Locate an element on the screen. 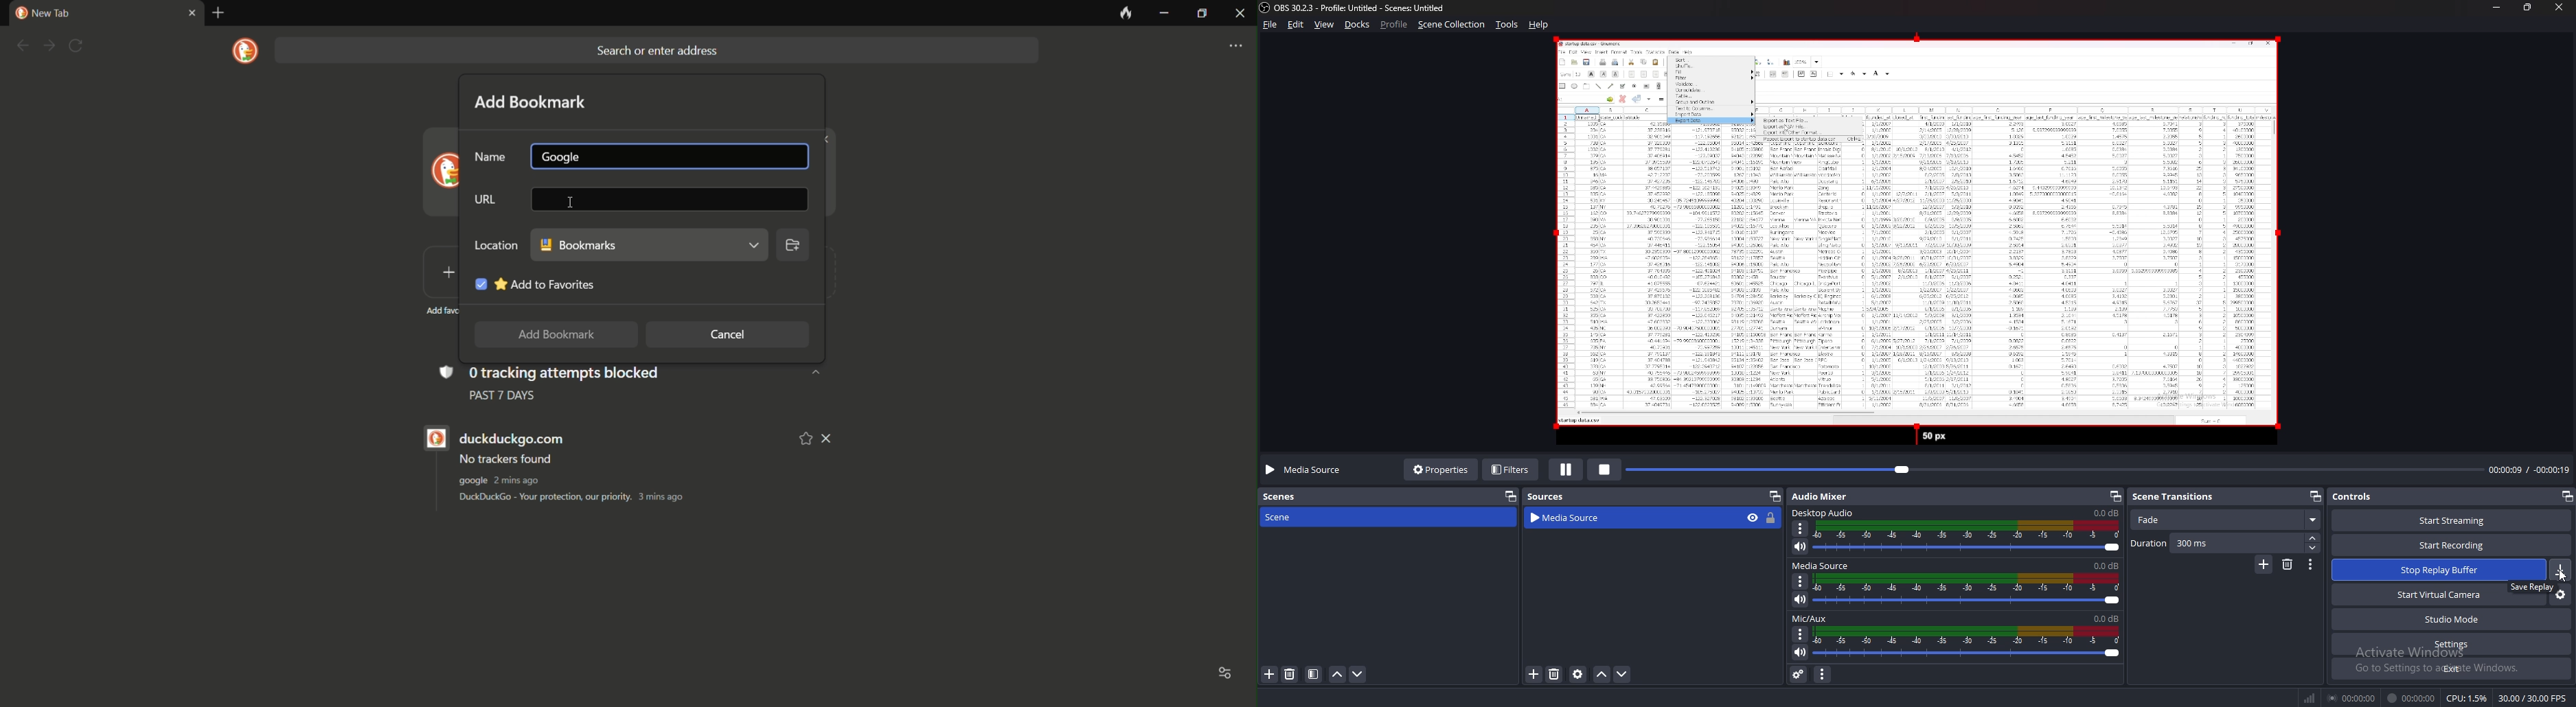  delete scene is located at coordinates (1290, 673).